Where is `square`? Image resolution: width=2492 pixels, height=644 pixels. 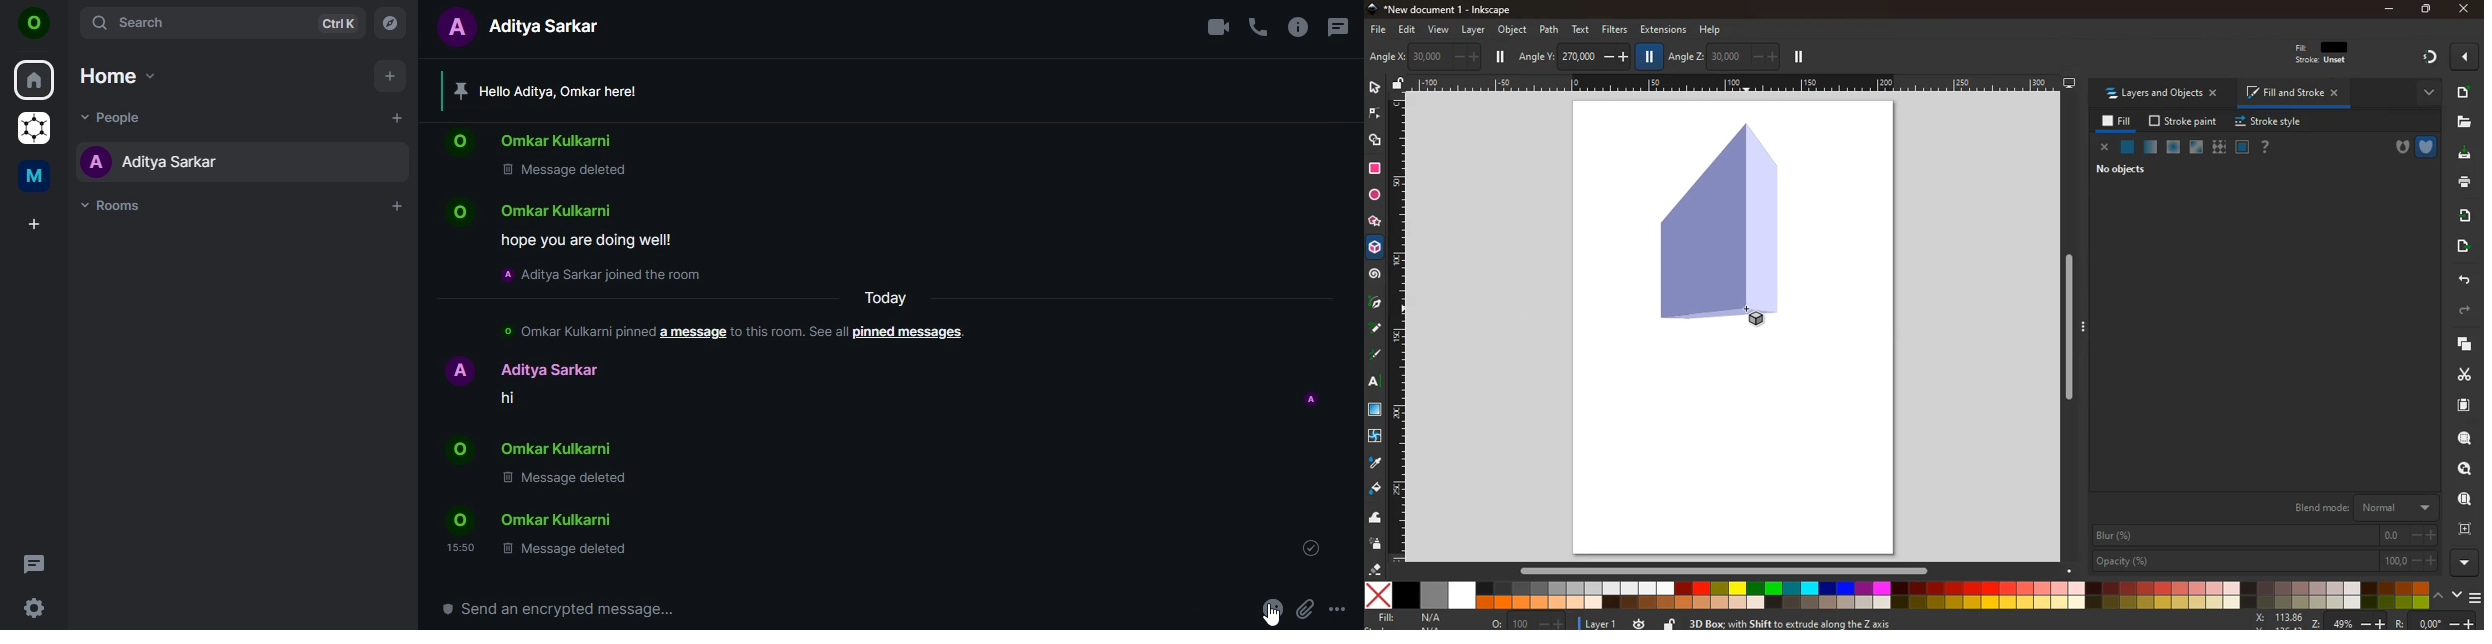
square is located at coordinates (1375, 168).